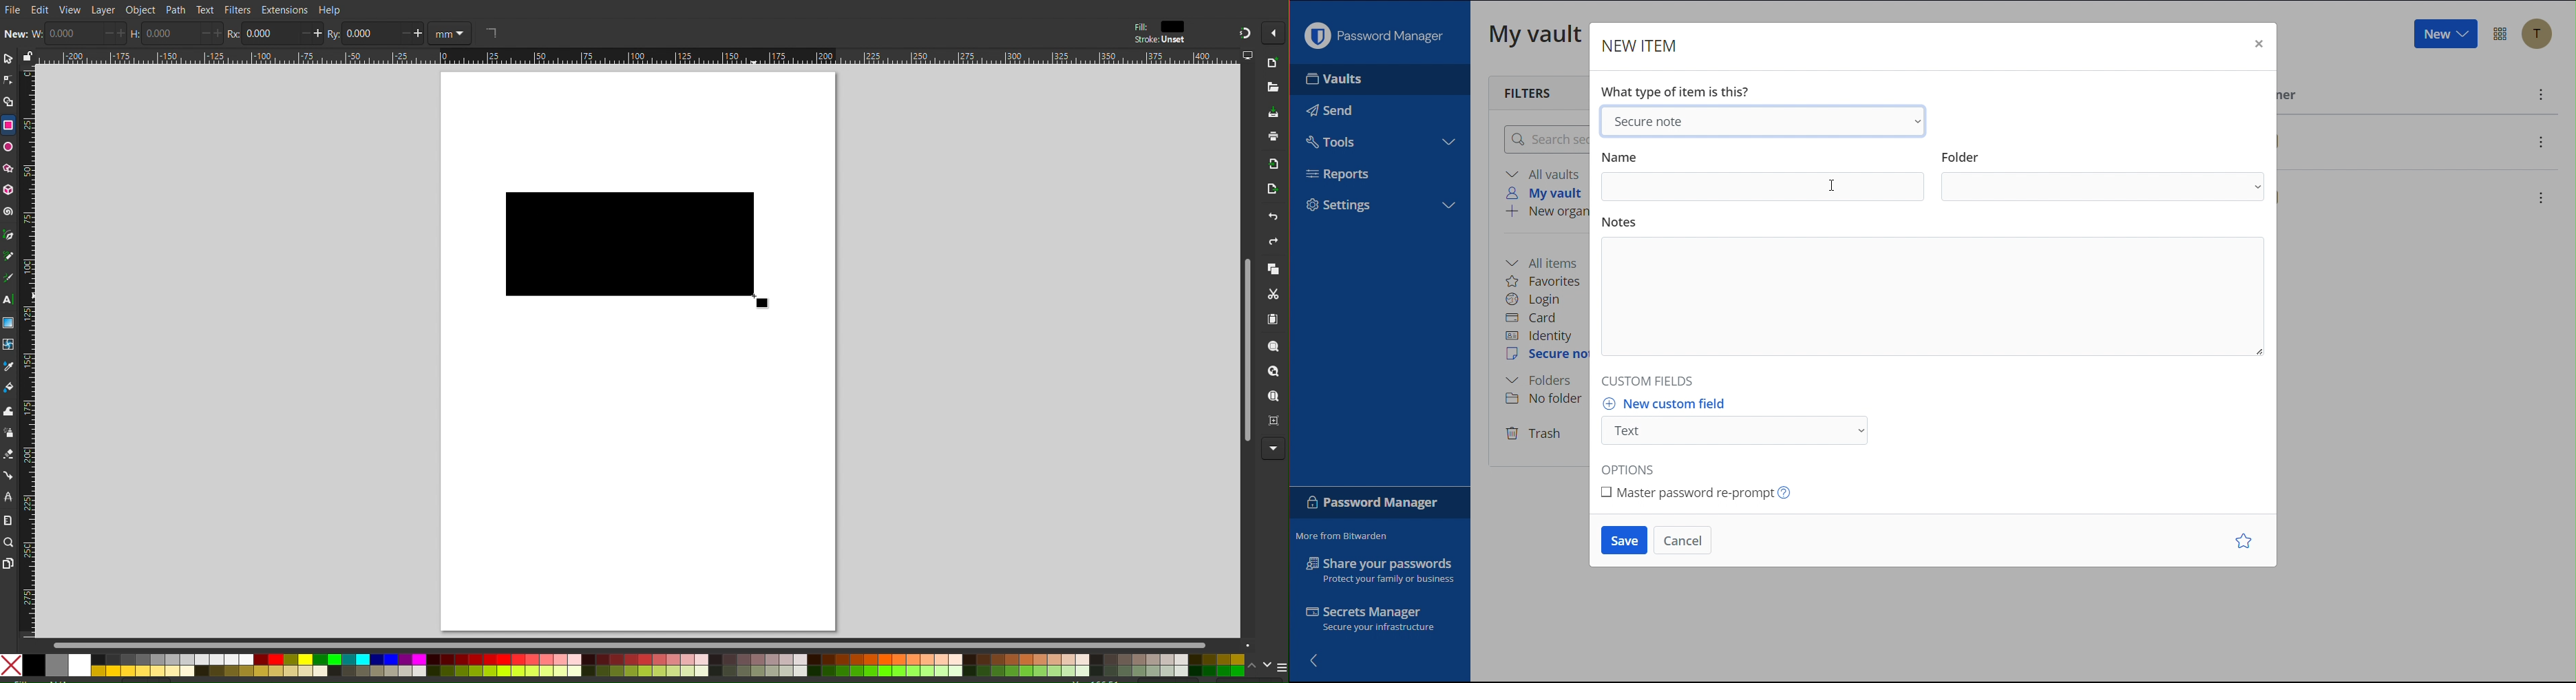 This screenshot has height=700, width=2576. What do you see at coordinates (1260, 666) in the screenshot?
I see `navigate the colors` at bounding box center [1260, 666].